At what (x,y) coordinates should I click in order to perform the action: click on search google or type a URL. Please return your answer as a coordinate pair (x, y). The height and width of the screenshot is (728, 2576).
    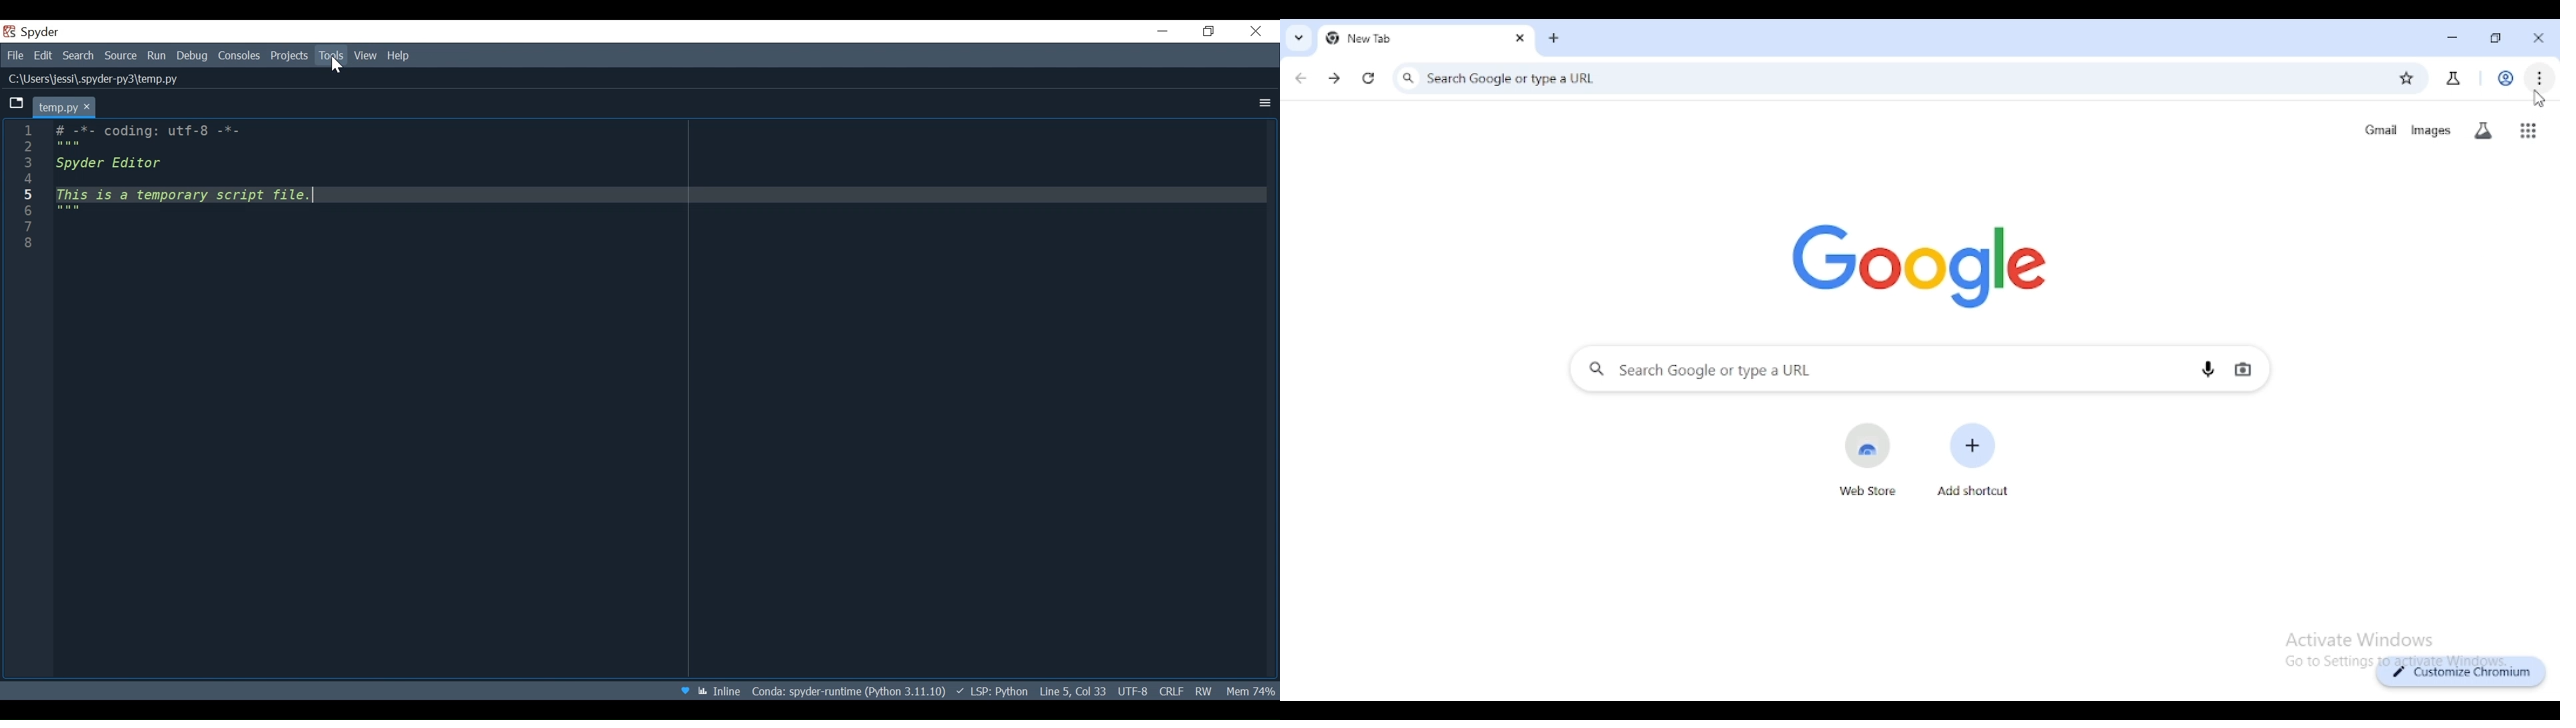
    Looking at the image, I should click on (1886, 79).